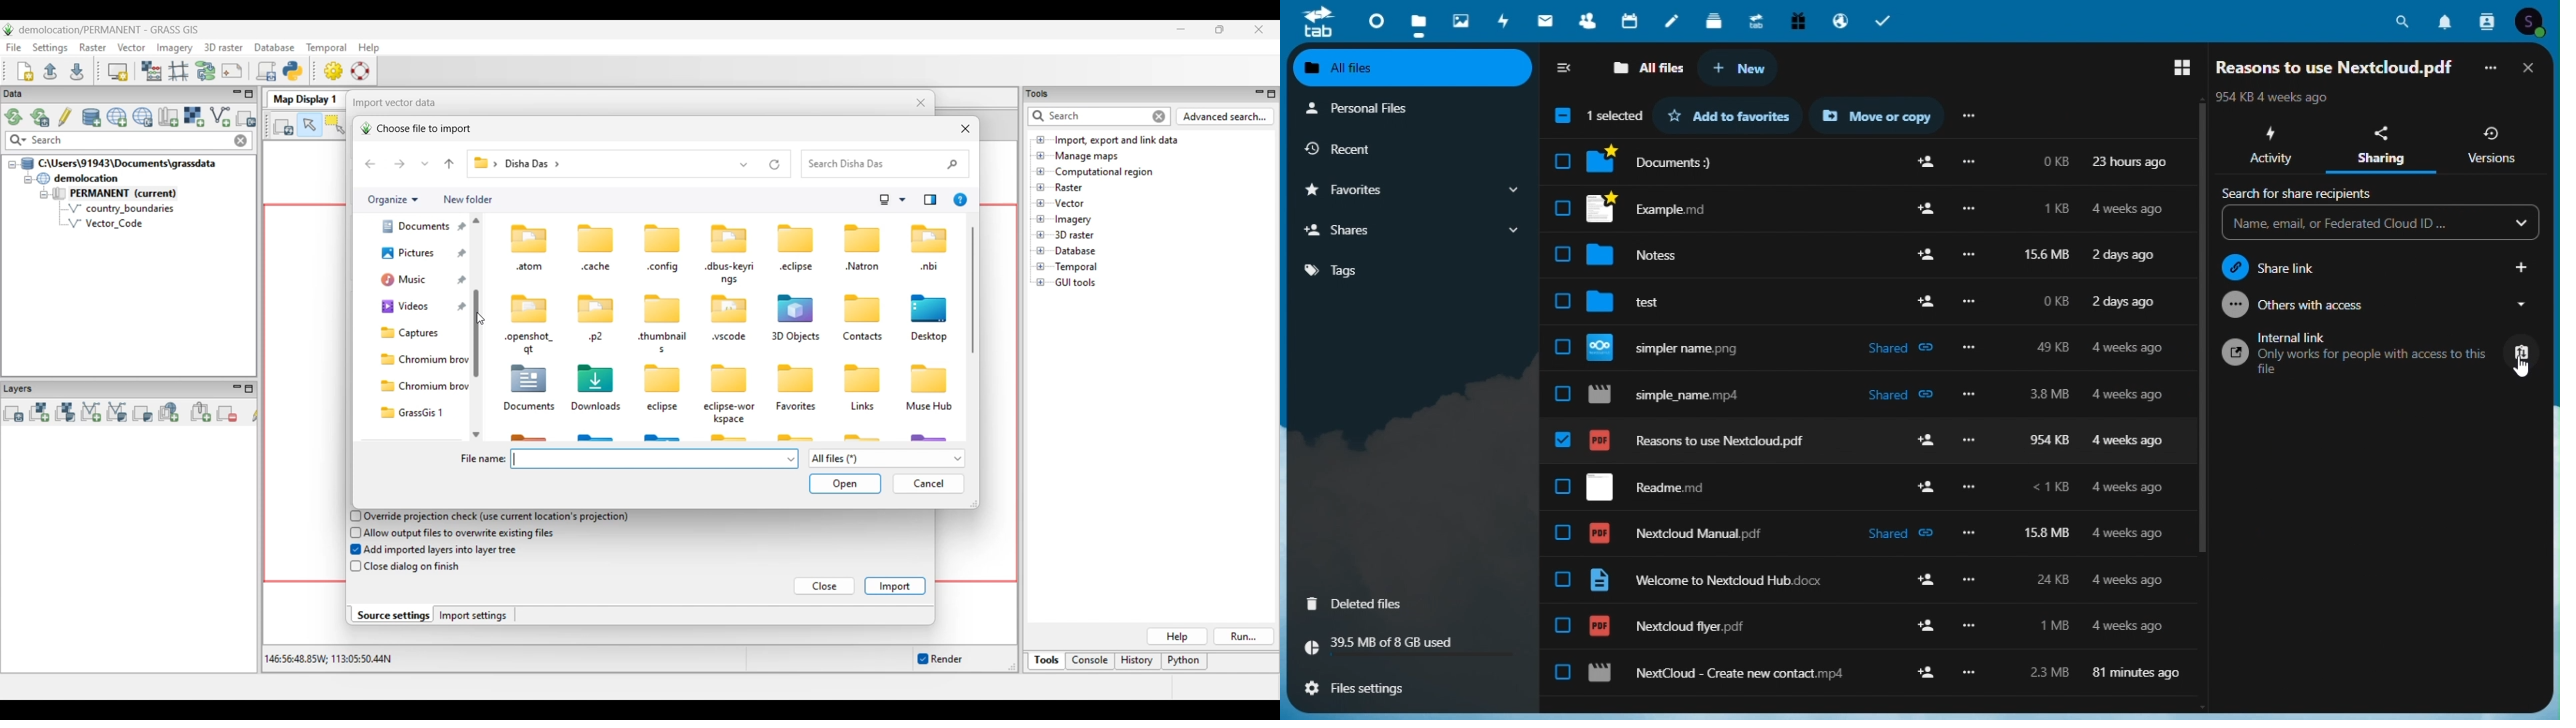 The width and height of the screenshot is (2576, 728). What do you see at coordinates (1886, 21) in the screenshot?
I see `task` at bounding box center [1886, 21].